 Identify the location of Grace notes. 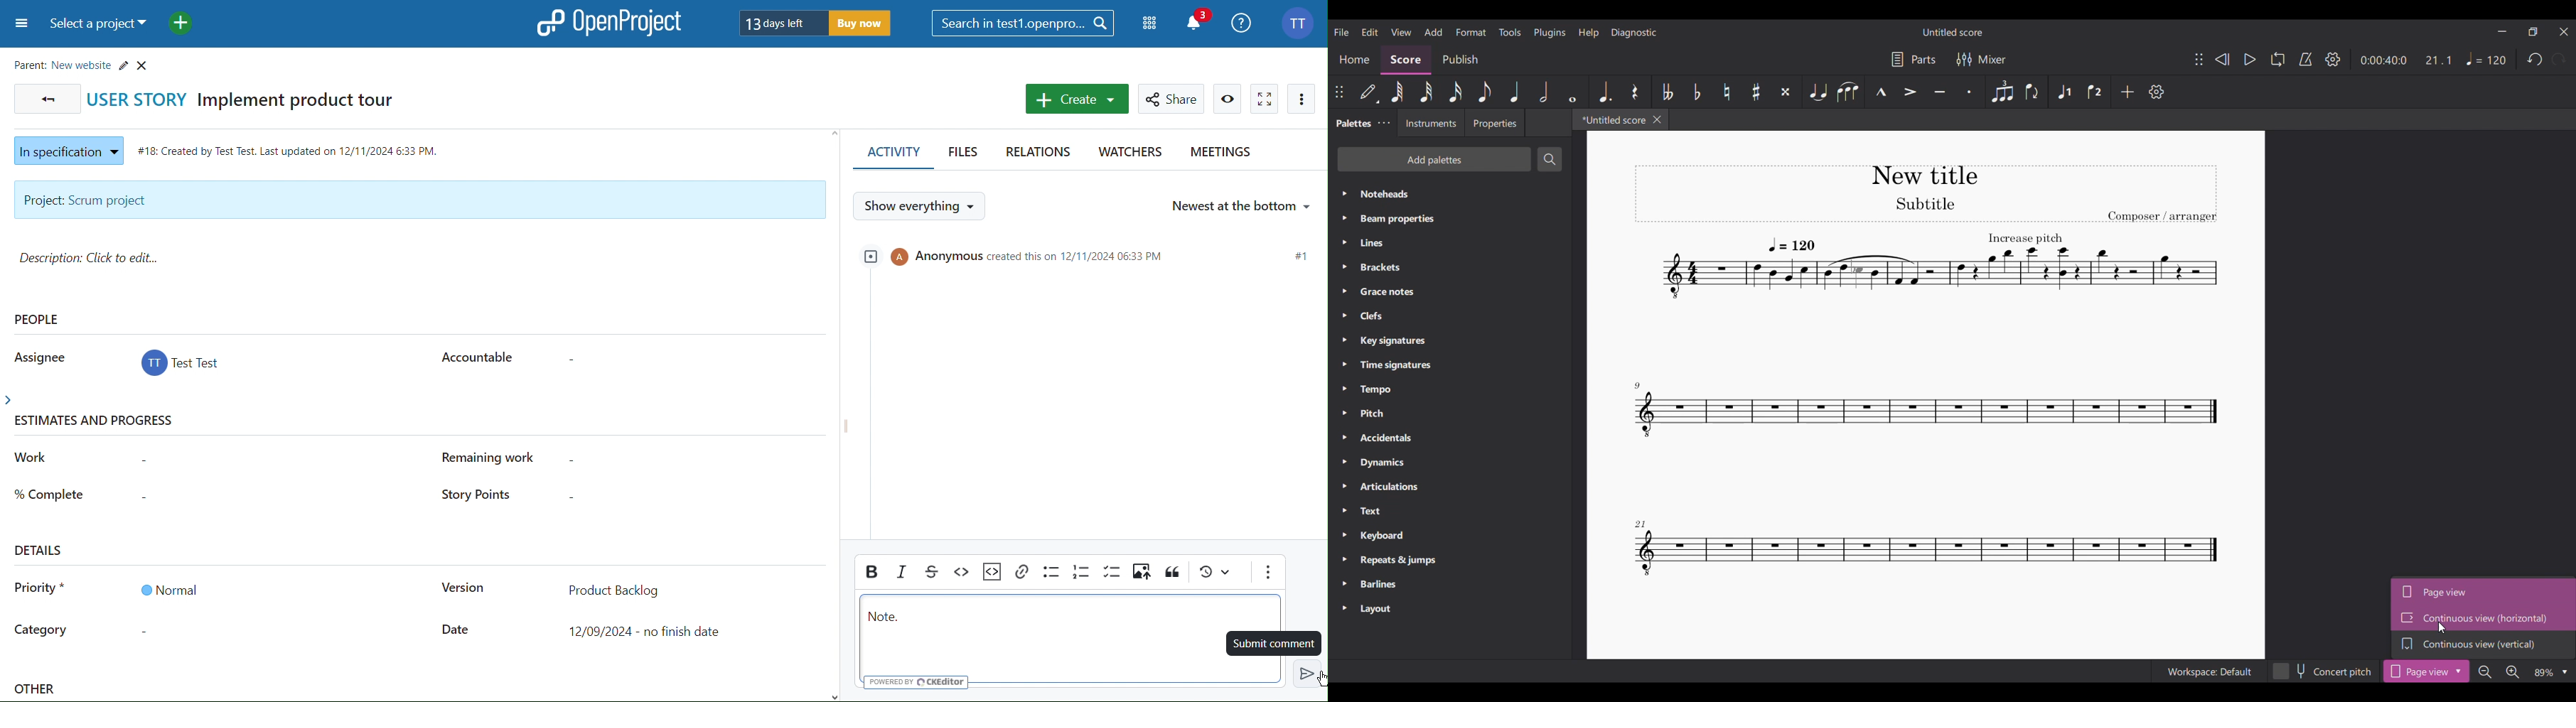
(1448, 292).